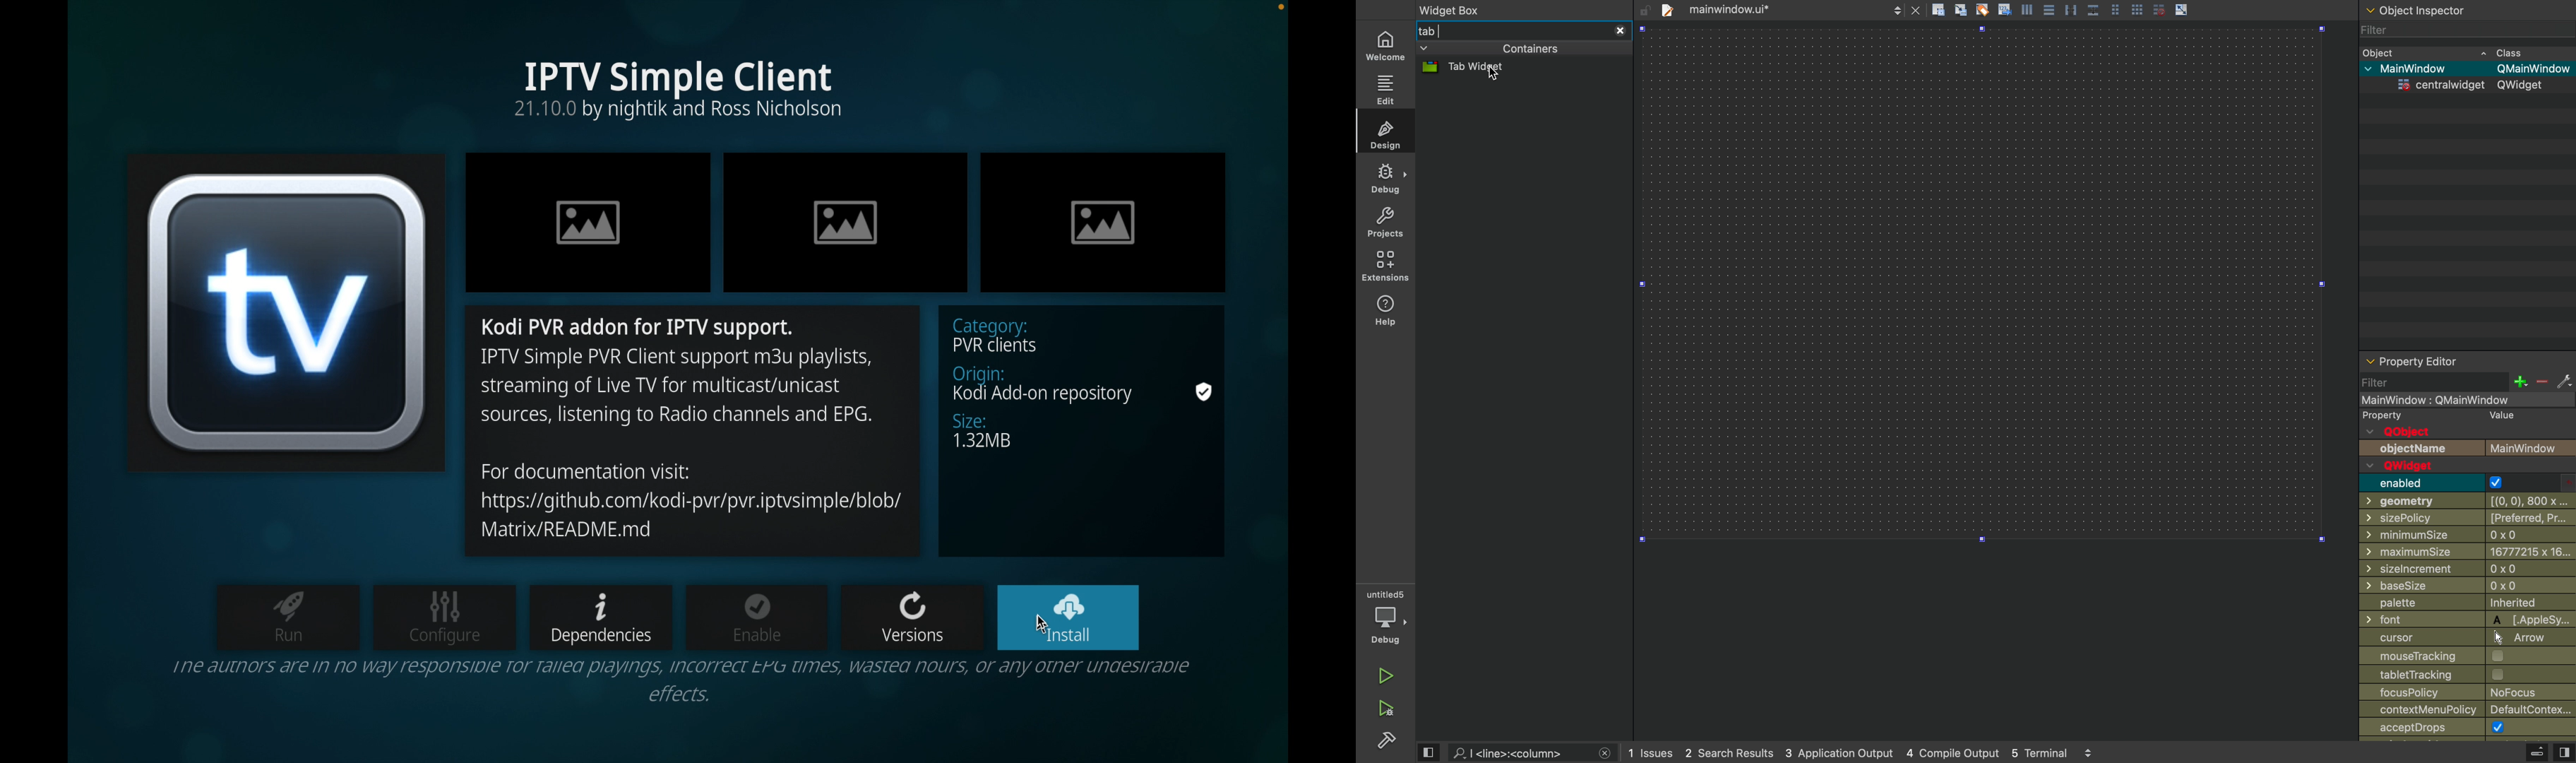  I want to click on design, so click(1385, 132).